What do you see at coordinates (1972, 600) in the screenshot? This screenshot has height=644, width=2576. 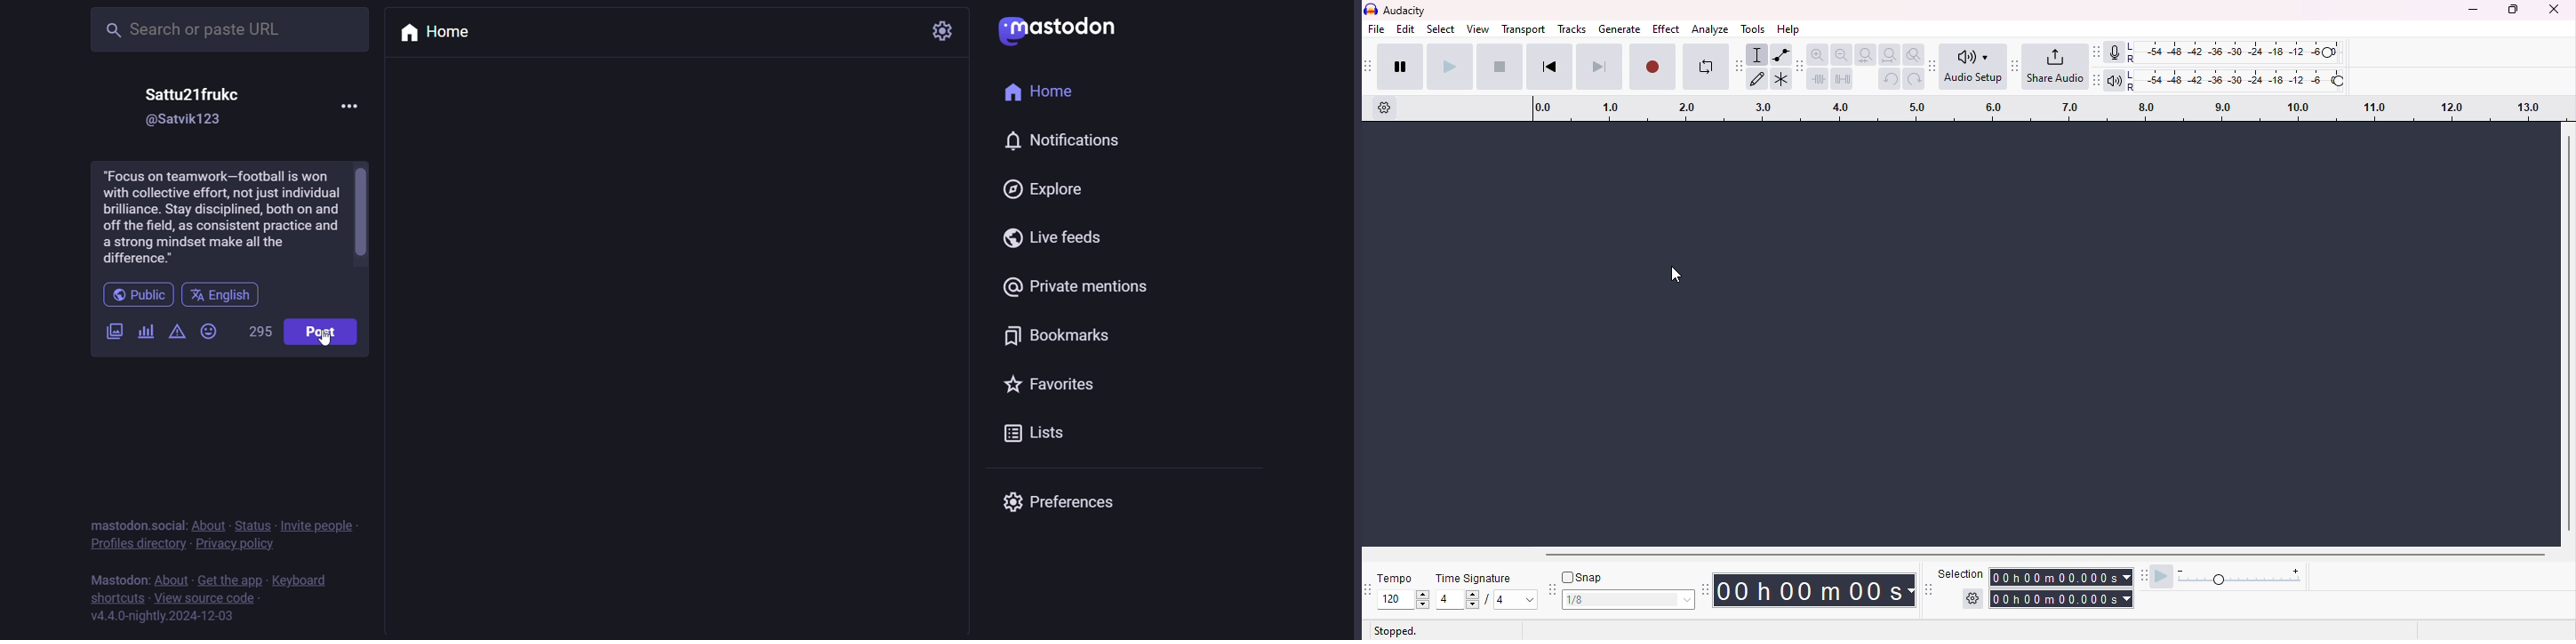 I see `selection options` at bounding box center [1972, 600].